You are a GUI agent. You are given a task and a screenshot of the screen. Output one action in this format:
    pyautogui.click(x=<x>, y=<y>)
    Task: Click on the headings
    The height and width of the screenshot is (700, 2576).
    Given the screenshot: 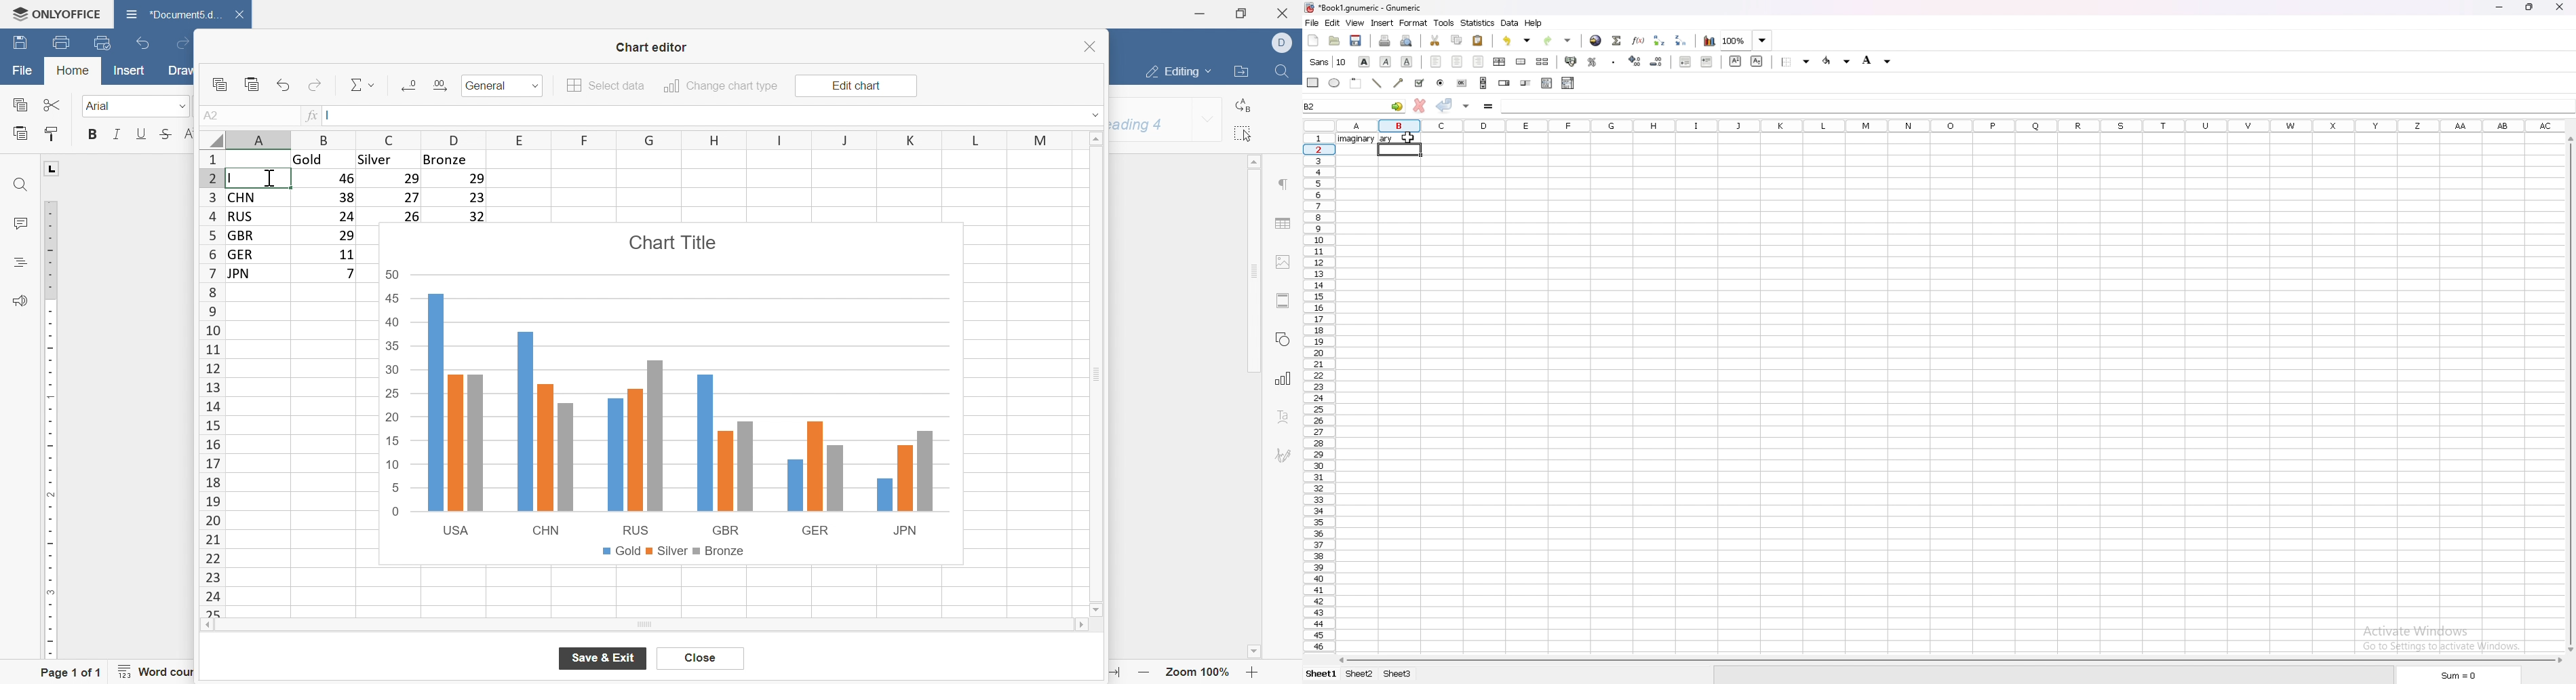 What is the action you would take?
    pyautogui.click(x=21, y=263)
    